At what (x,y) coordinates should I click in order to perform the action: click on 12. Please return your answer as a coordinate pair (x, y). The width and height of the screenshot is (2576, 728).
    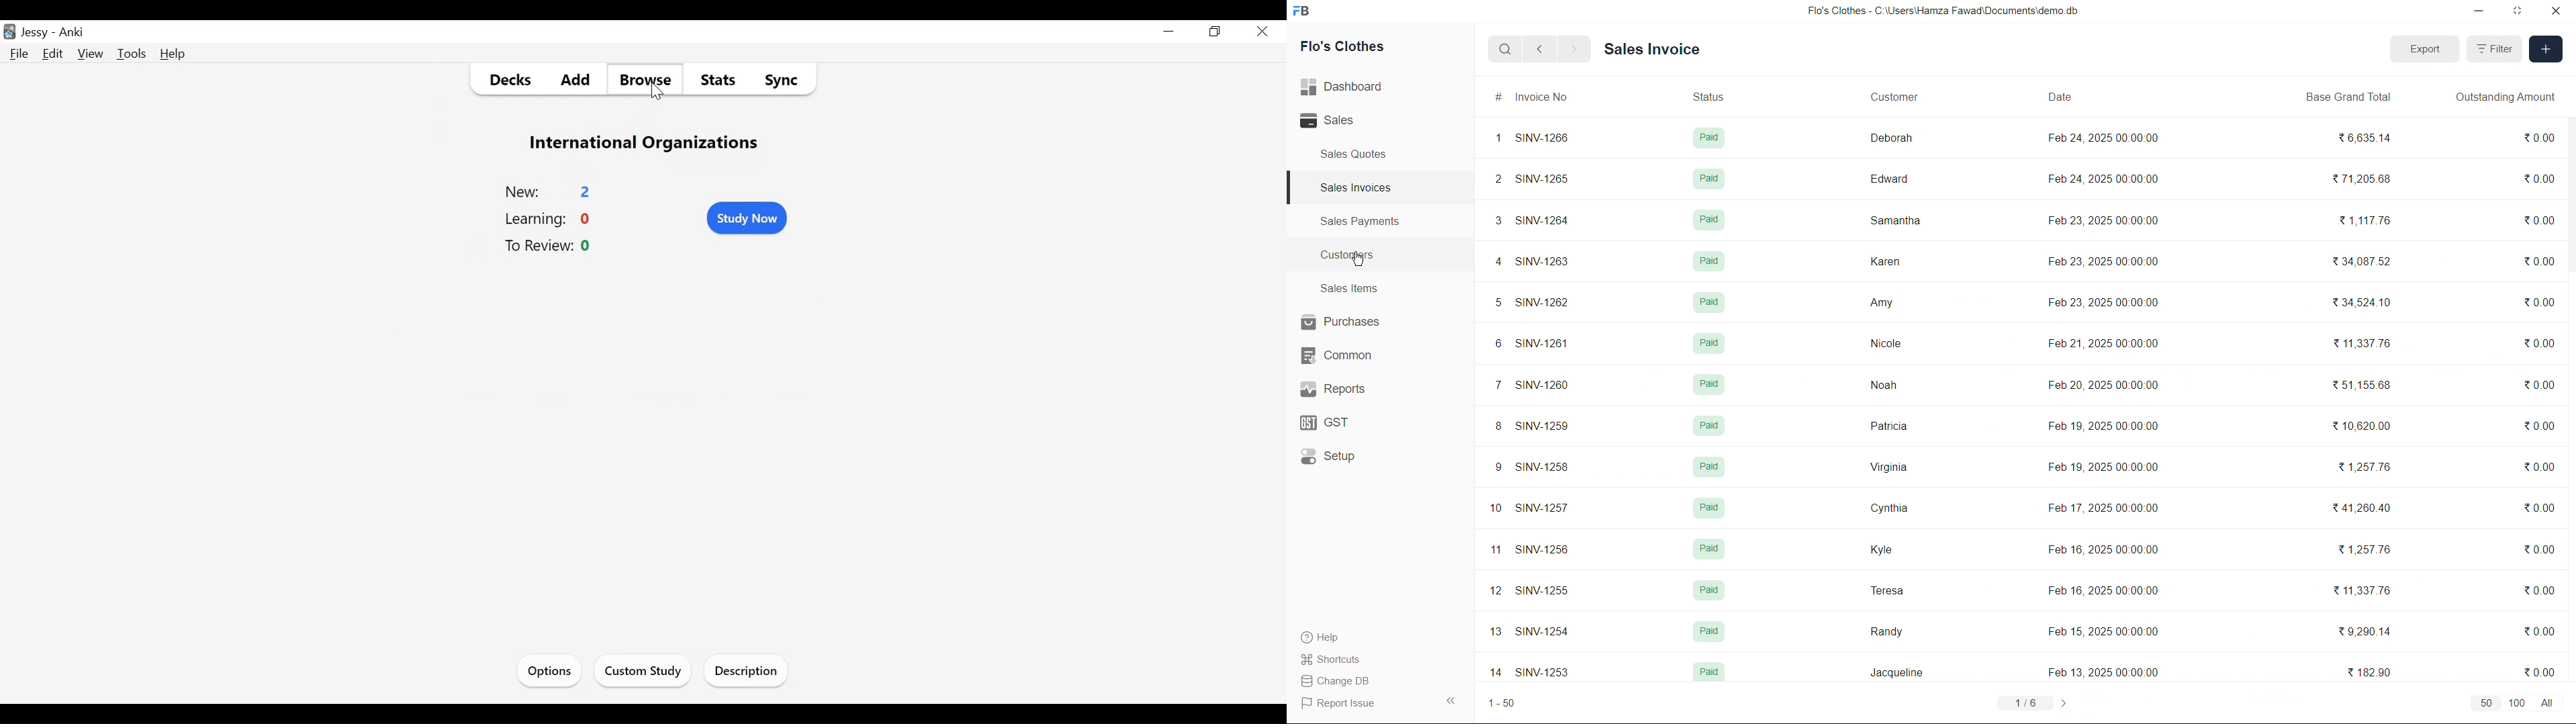
    Looking at the image, I should click on (1492, 592).